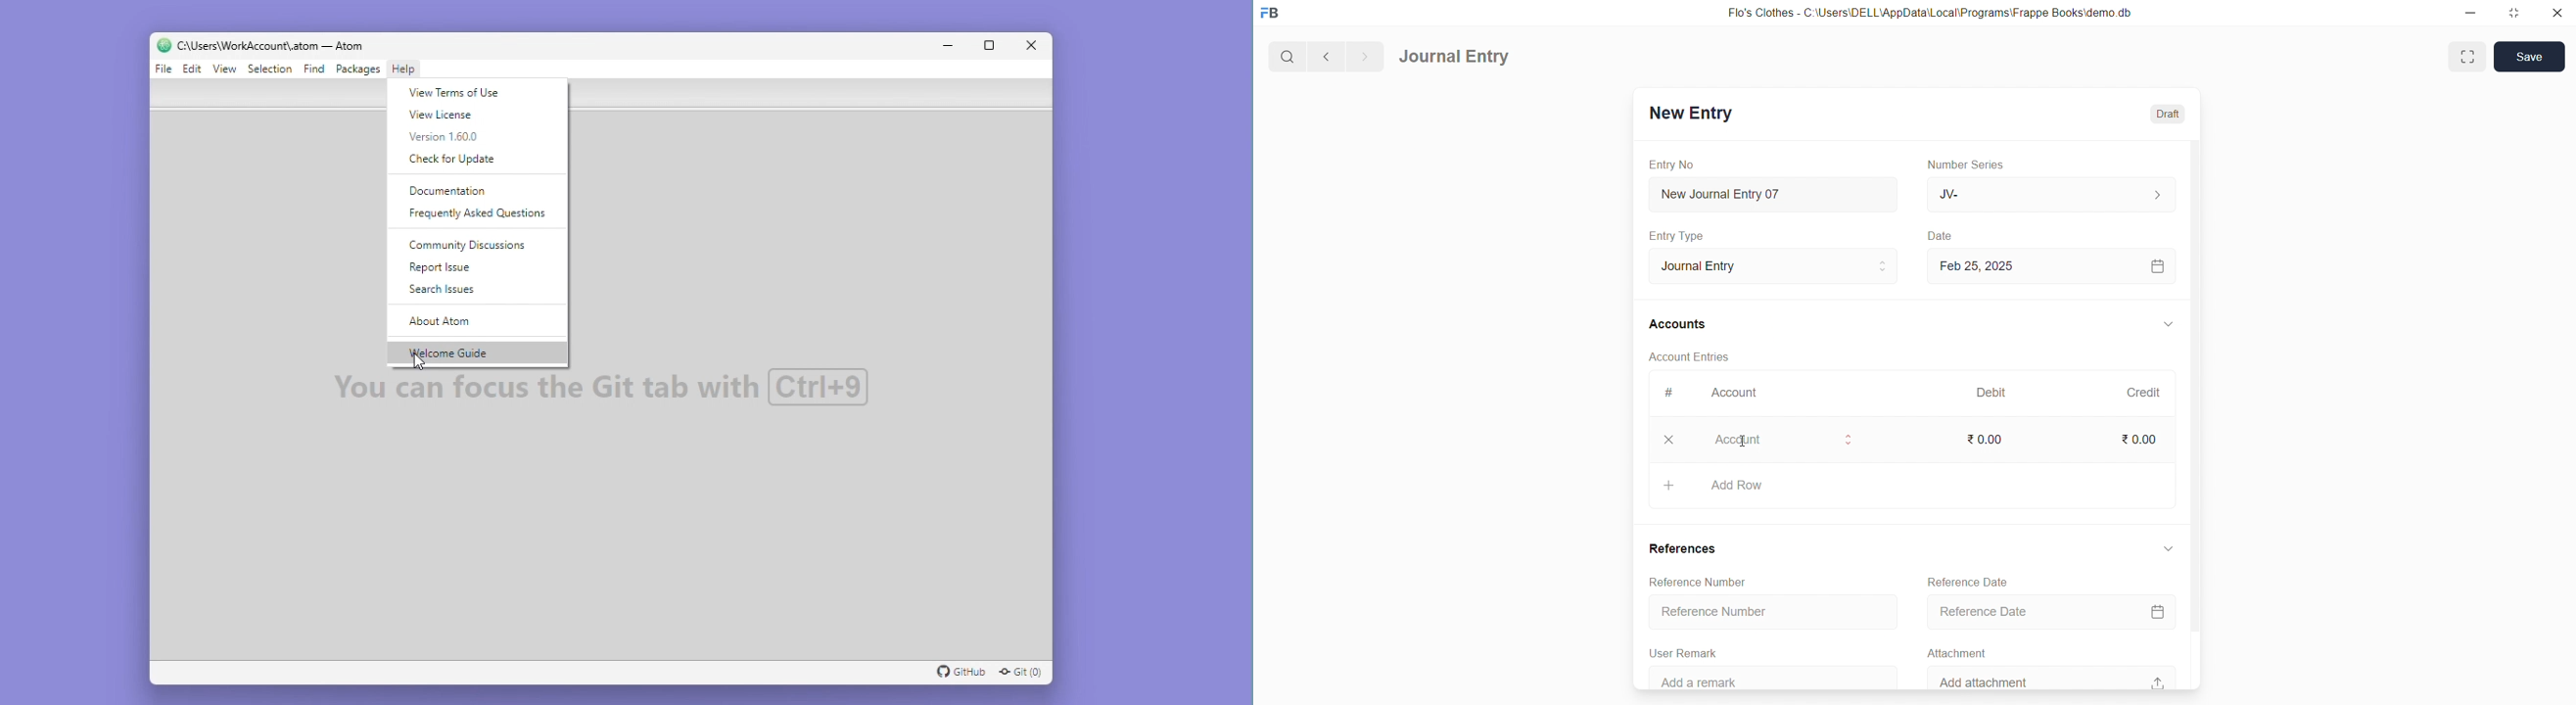 The height and width of the screenshot is (728, 2576). I want to click on JV-, so click(2049, 195).